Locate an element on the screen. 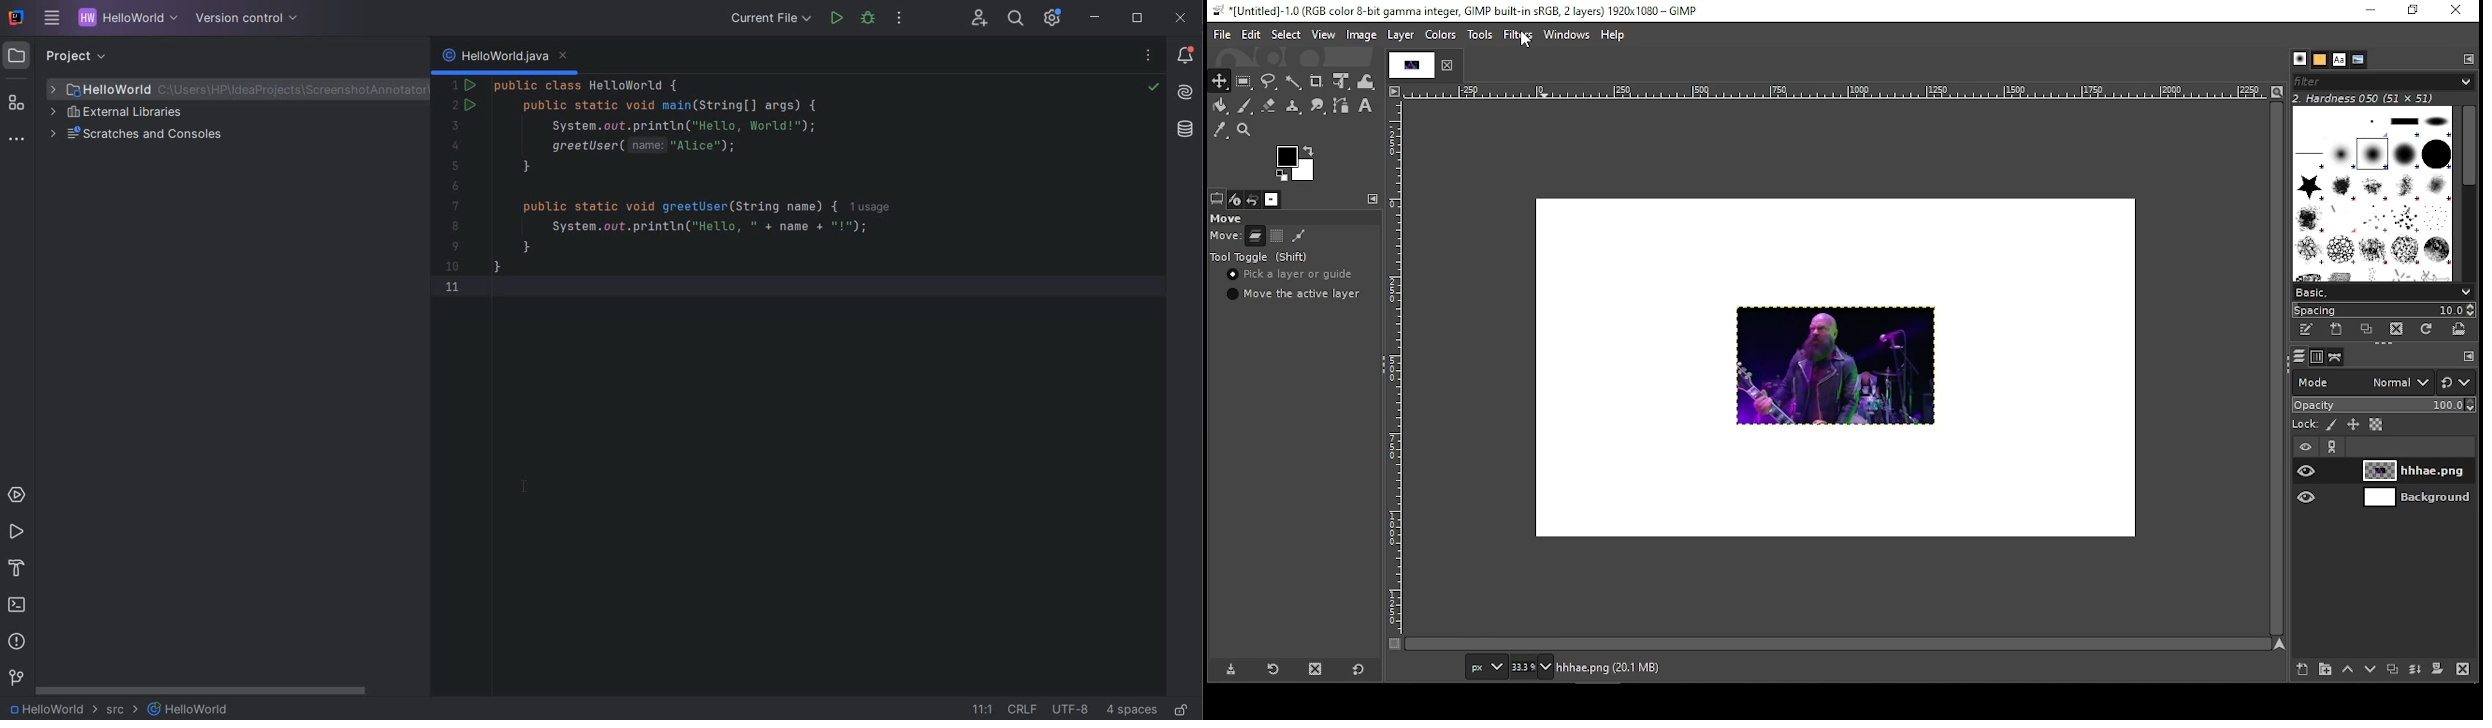 The height and width of the screenshot is (728, 2492). close window is located at coordinates (2457, 10).